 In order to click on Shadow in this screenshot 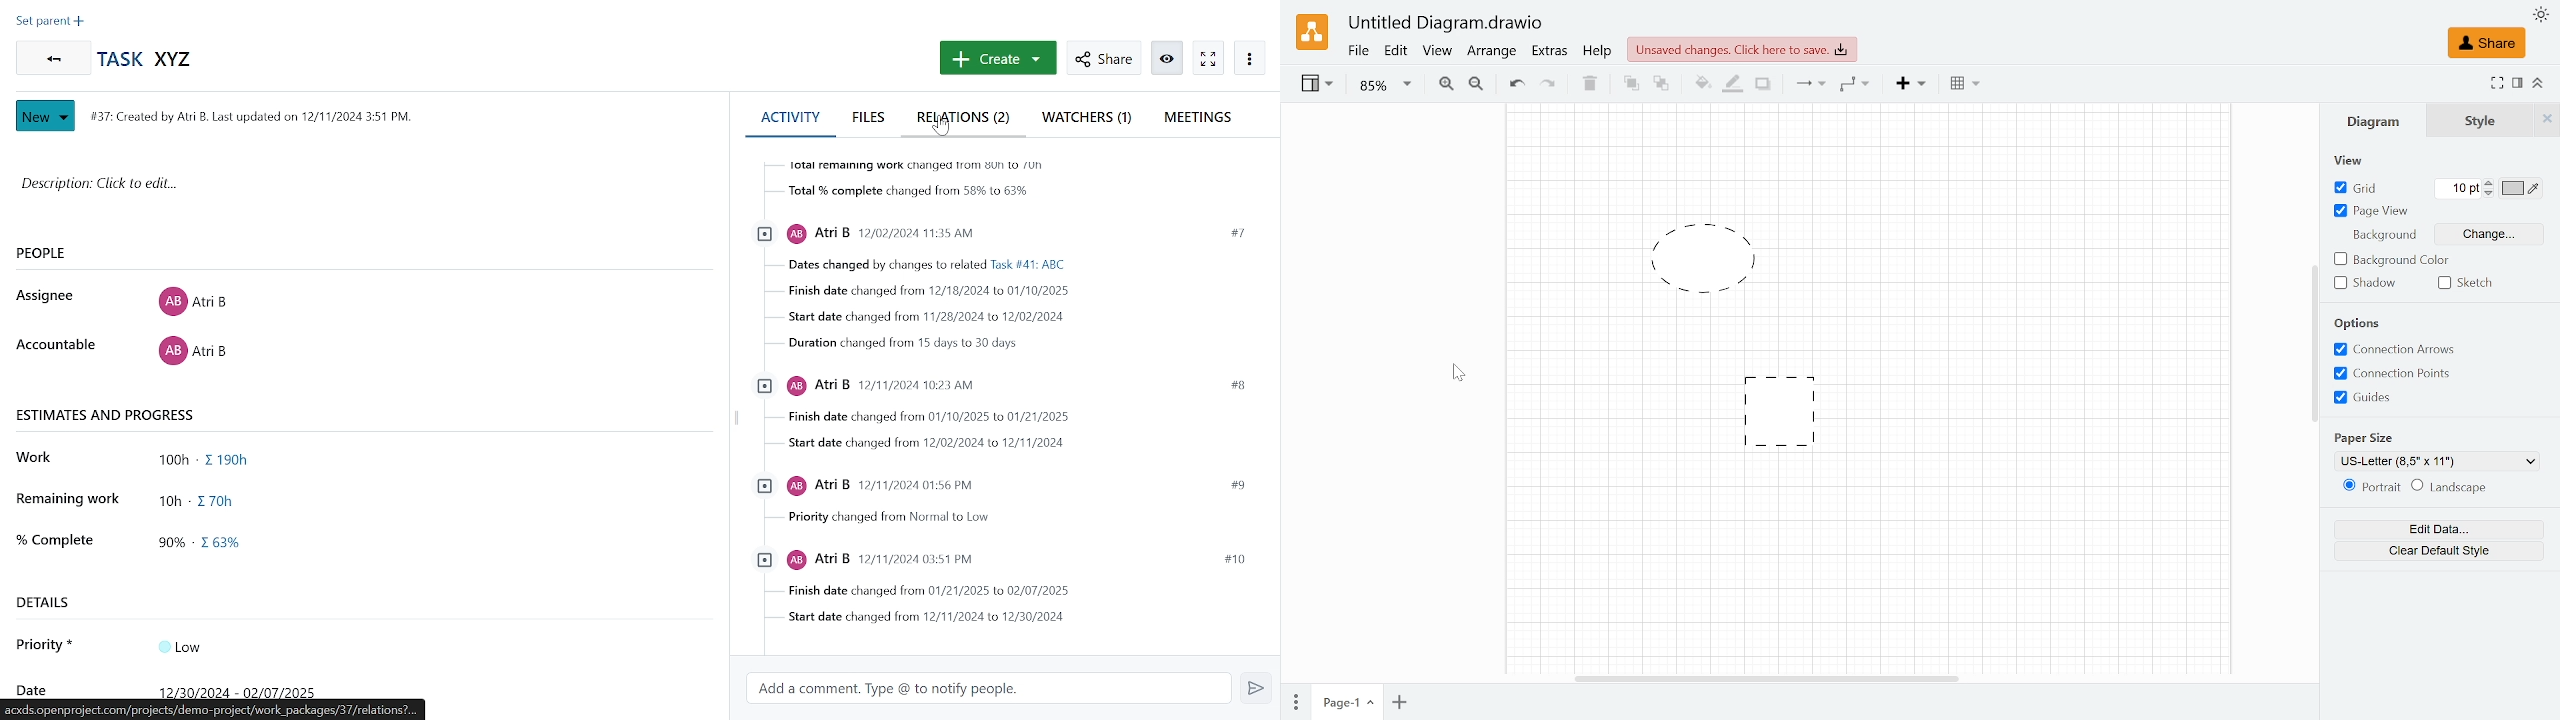, I will do `click(2365, 283)`.